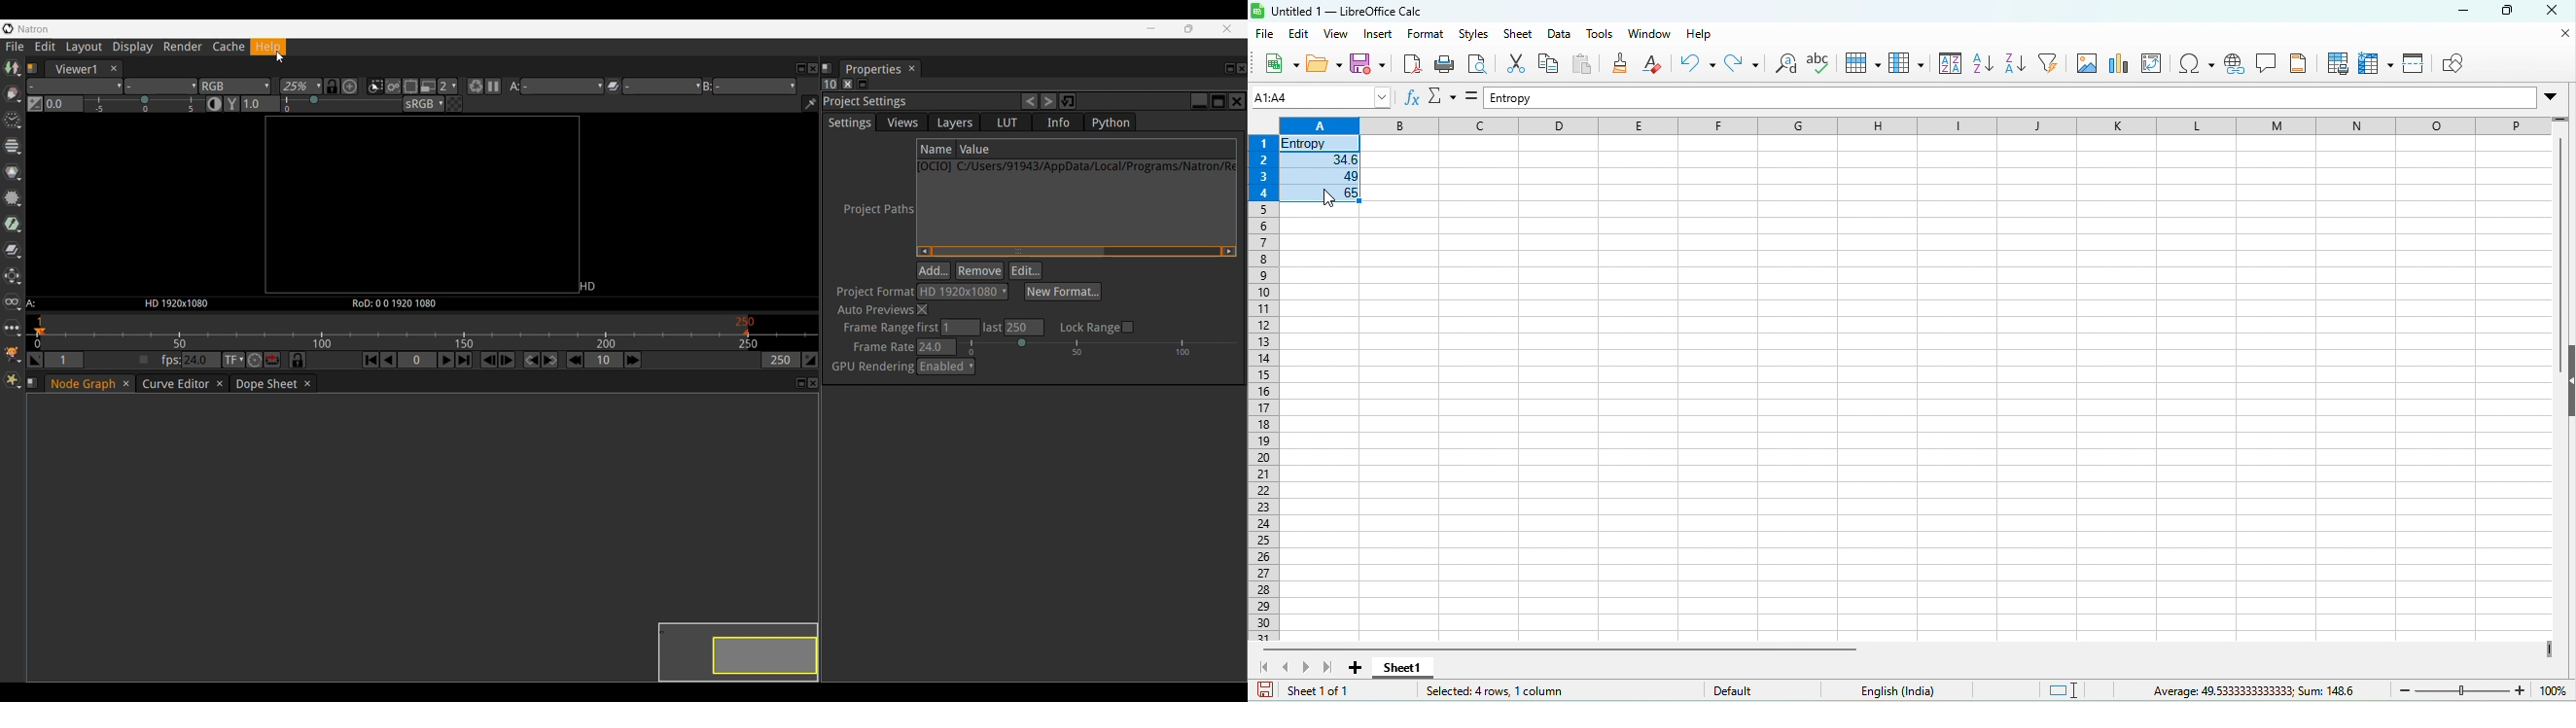 Image resolution: width=2576 pixels, height=728 pixels. What do you see at coordinates (1238, 101) in the screenshot?
I see `Close projects settings` at bounding box center [1238, 101].